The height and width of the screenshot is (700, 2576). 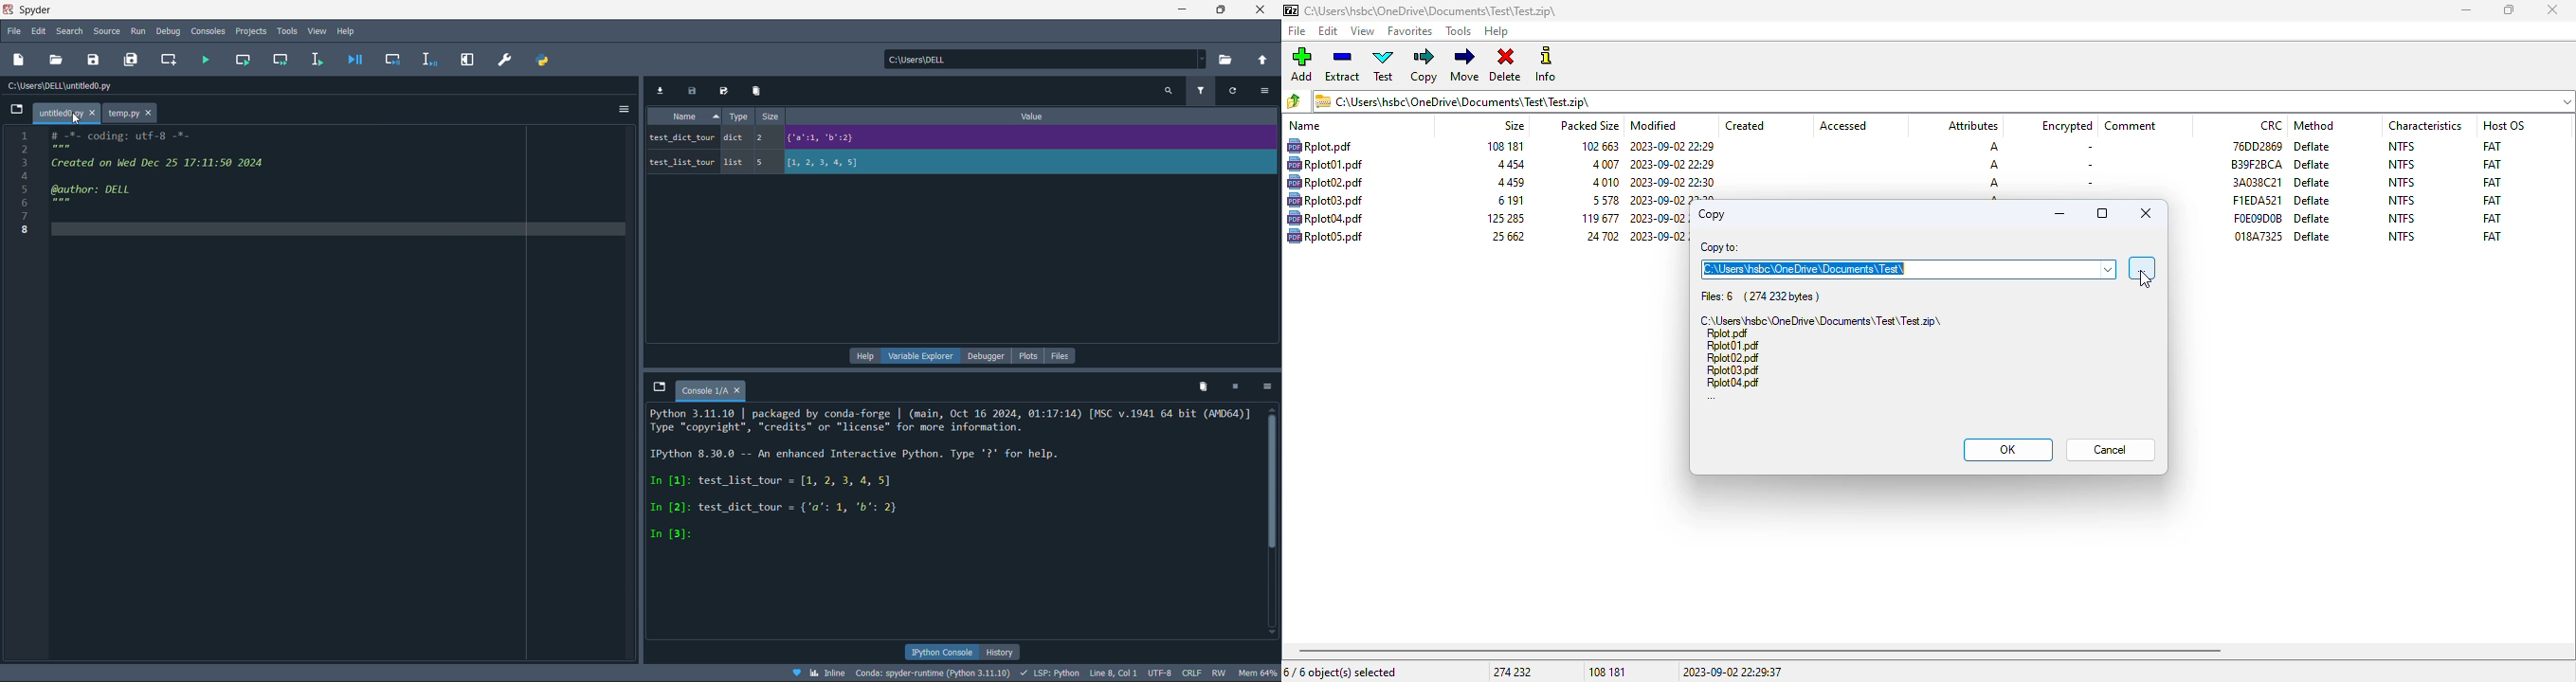 I want to click on options, so click(x=1269, y=386).